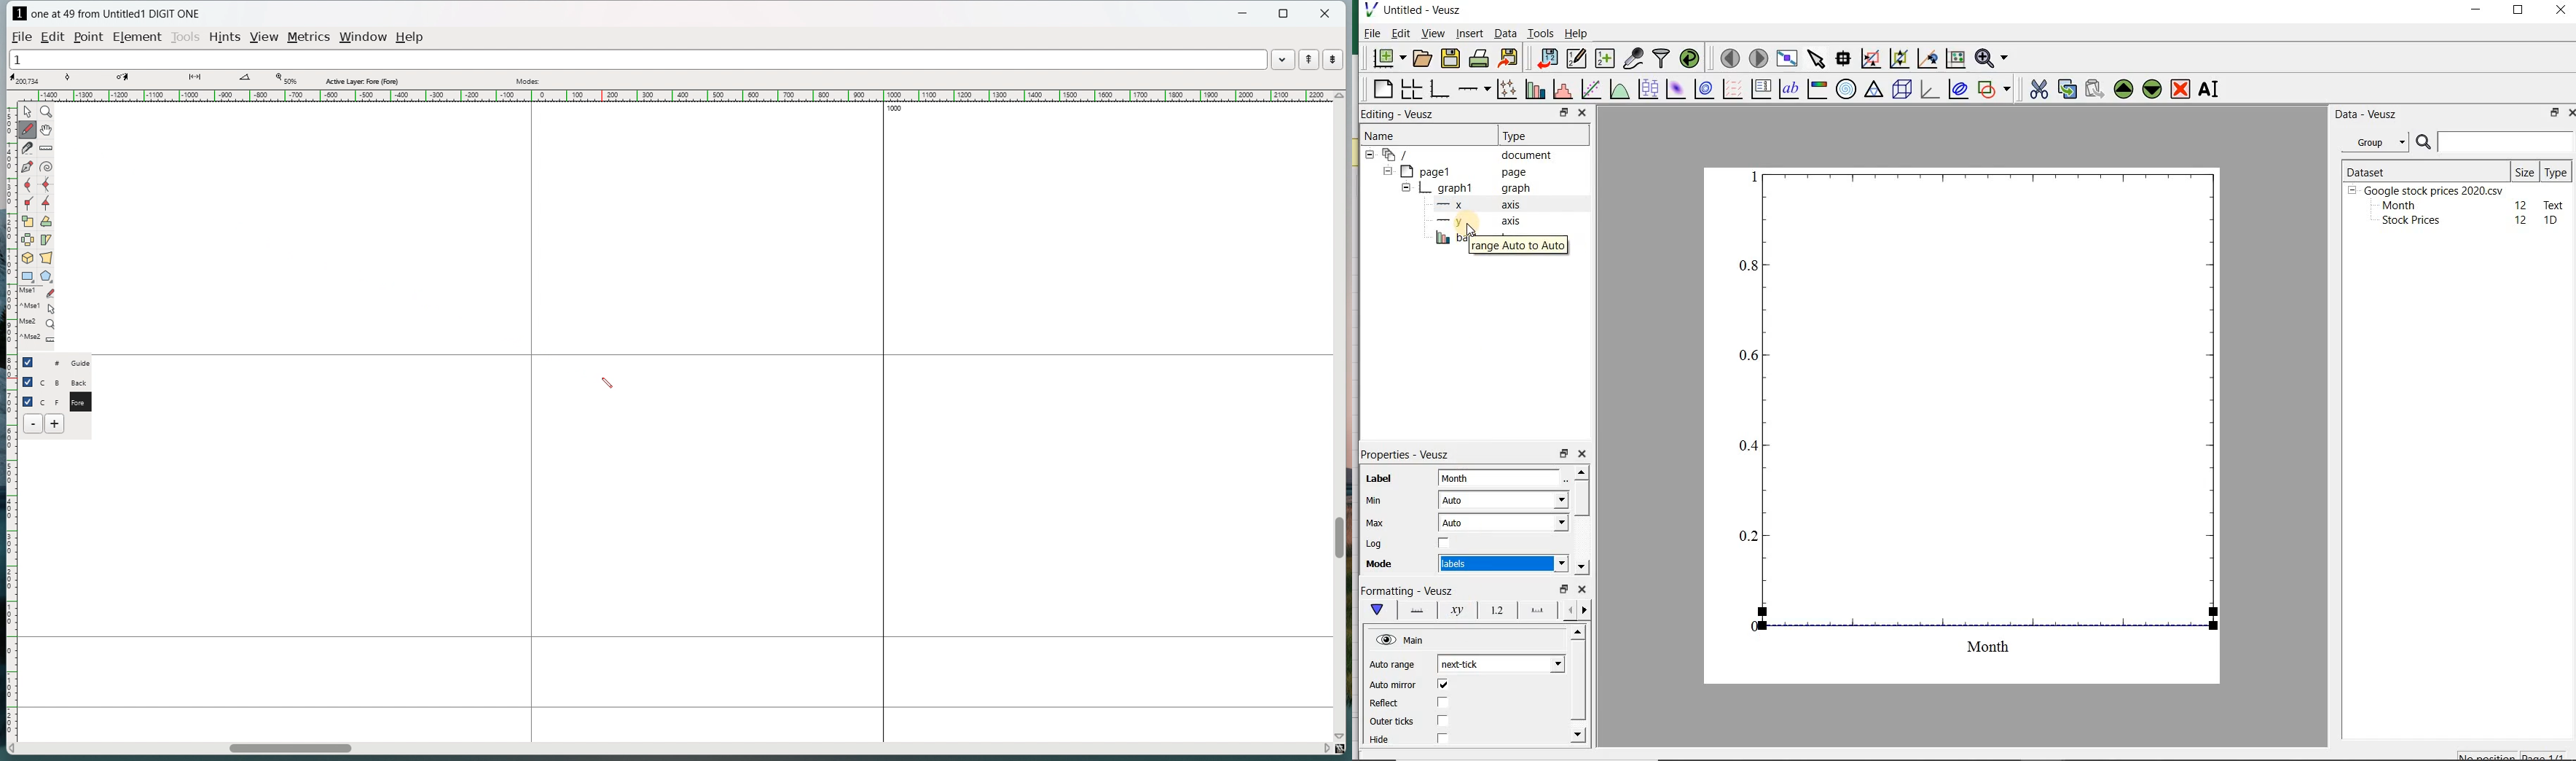  I want to click on add a point then drag out its control points, so click(27, 166).